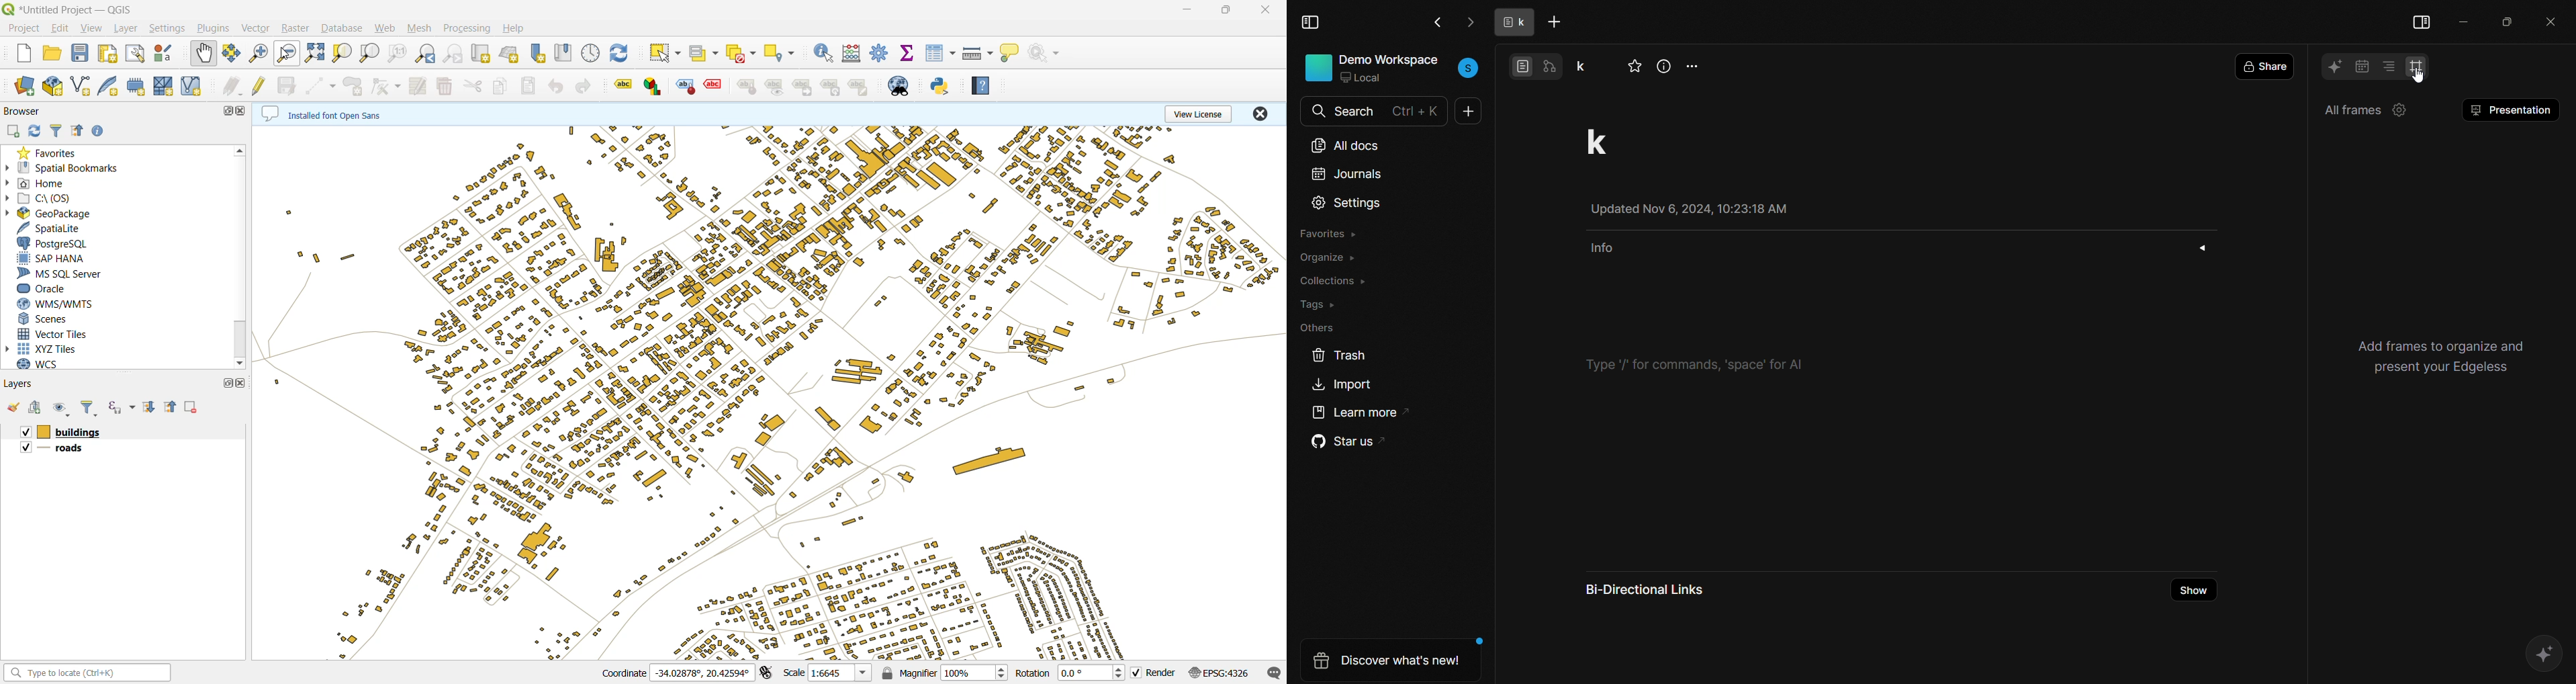  What do you see at coordinates (853, 53) in the screenshot?
I see `calculator` at bounding box center [853, 53].